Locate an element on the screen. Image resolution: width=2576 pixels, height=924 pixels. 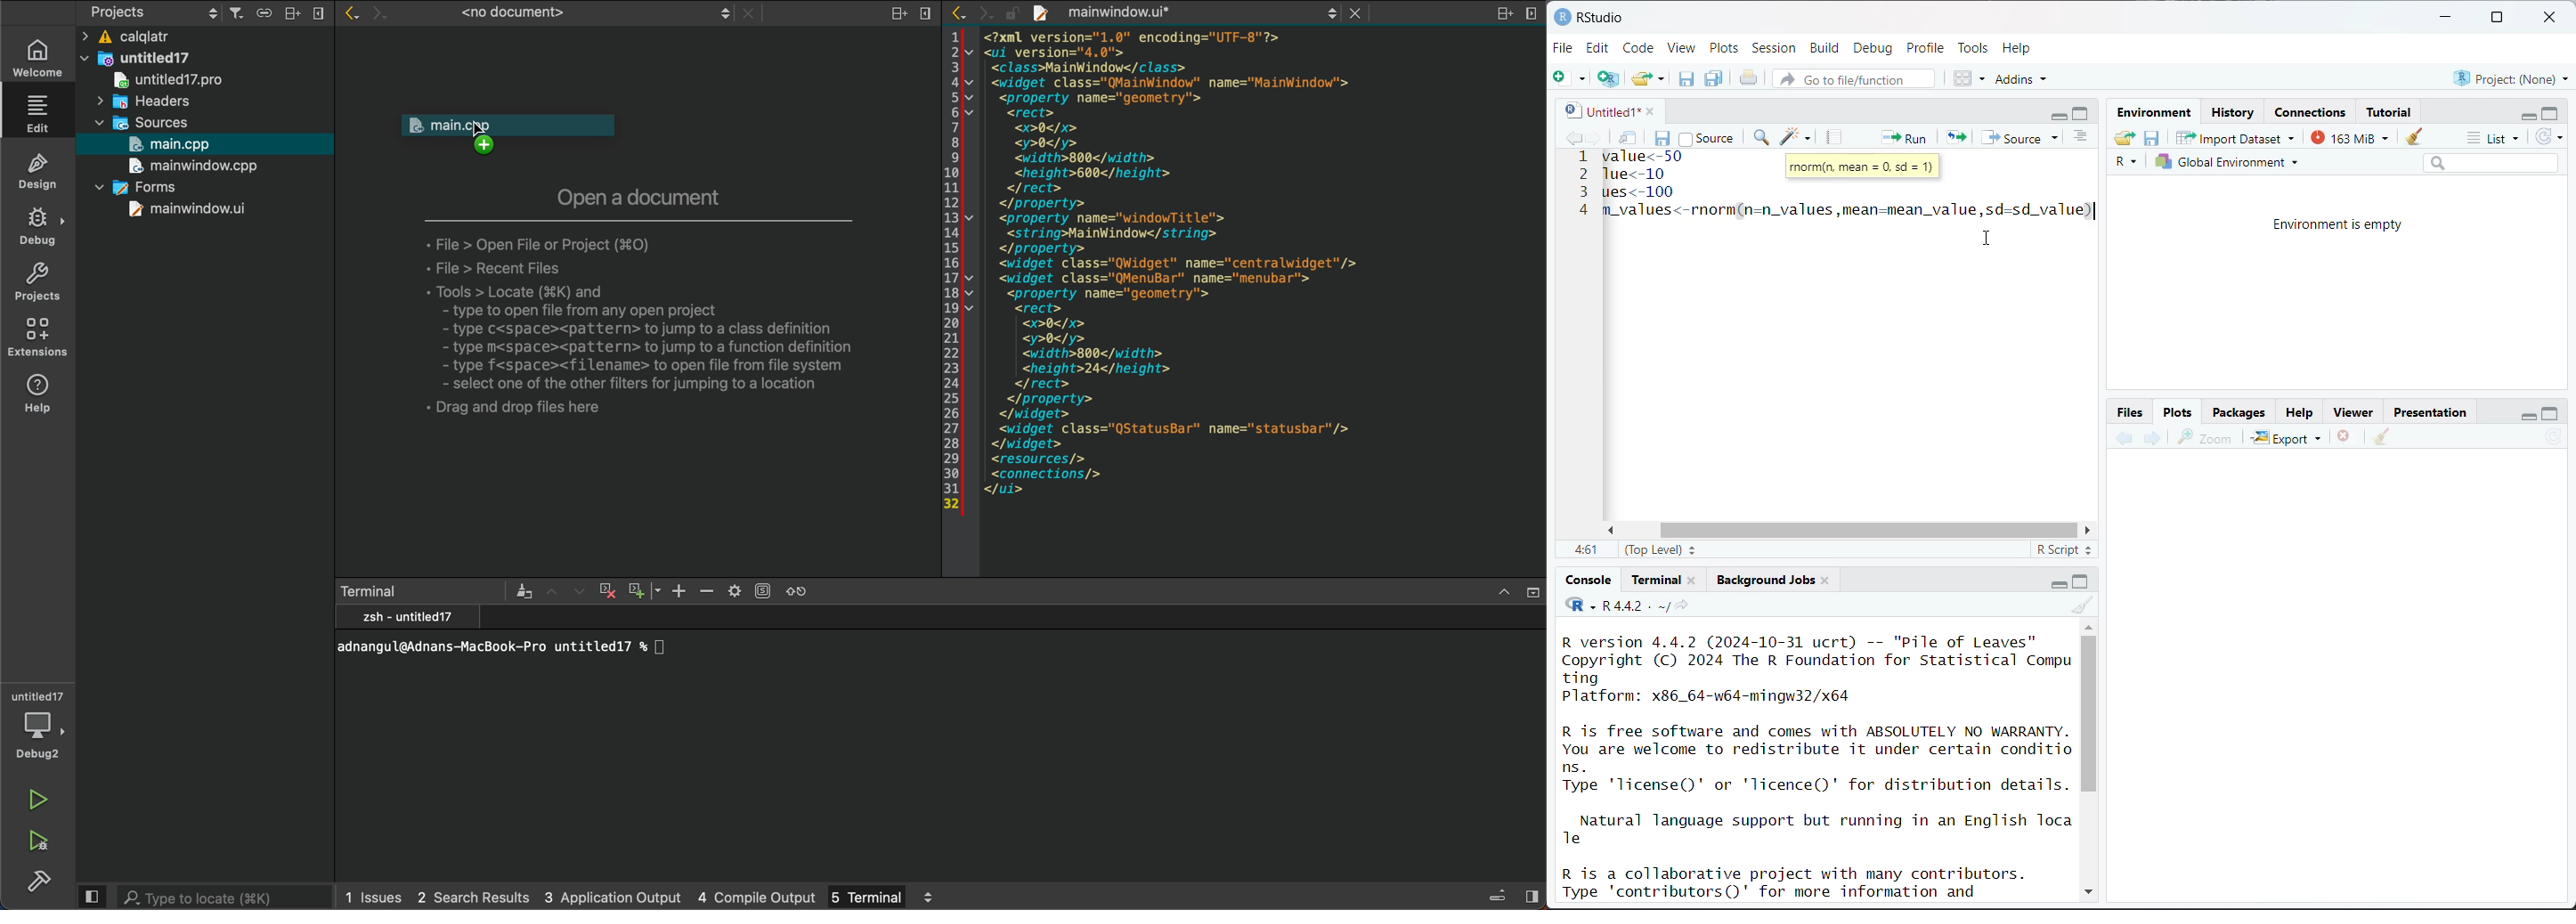
close is located at coordinates (1532, 594).